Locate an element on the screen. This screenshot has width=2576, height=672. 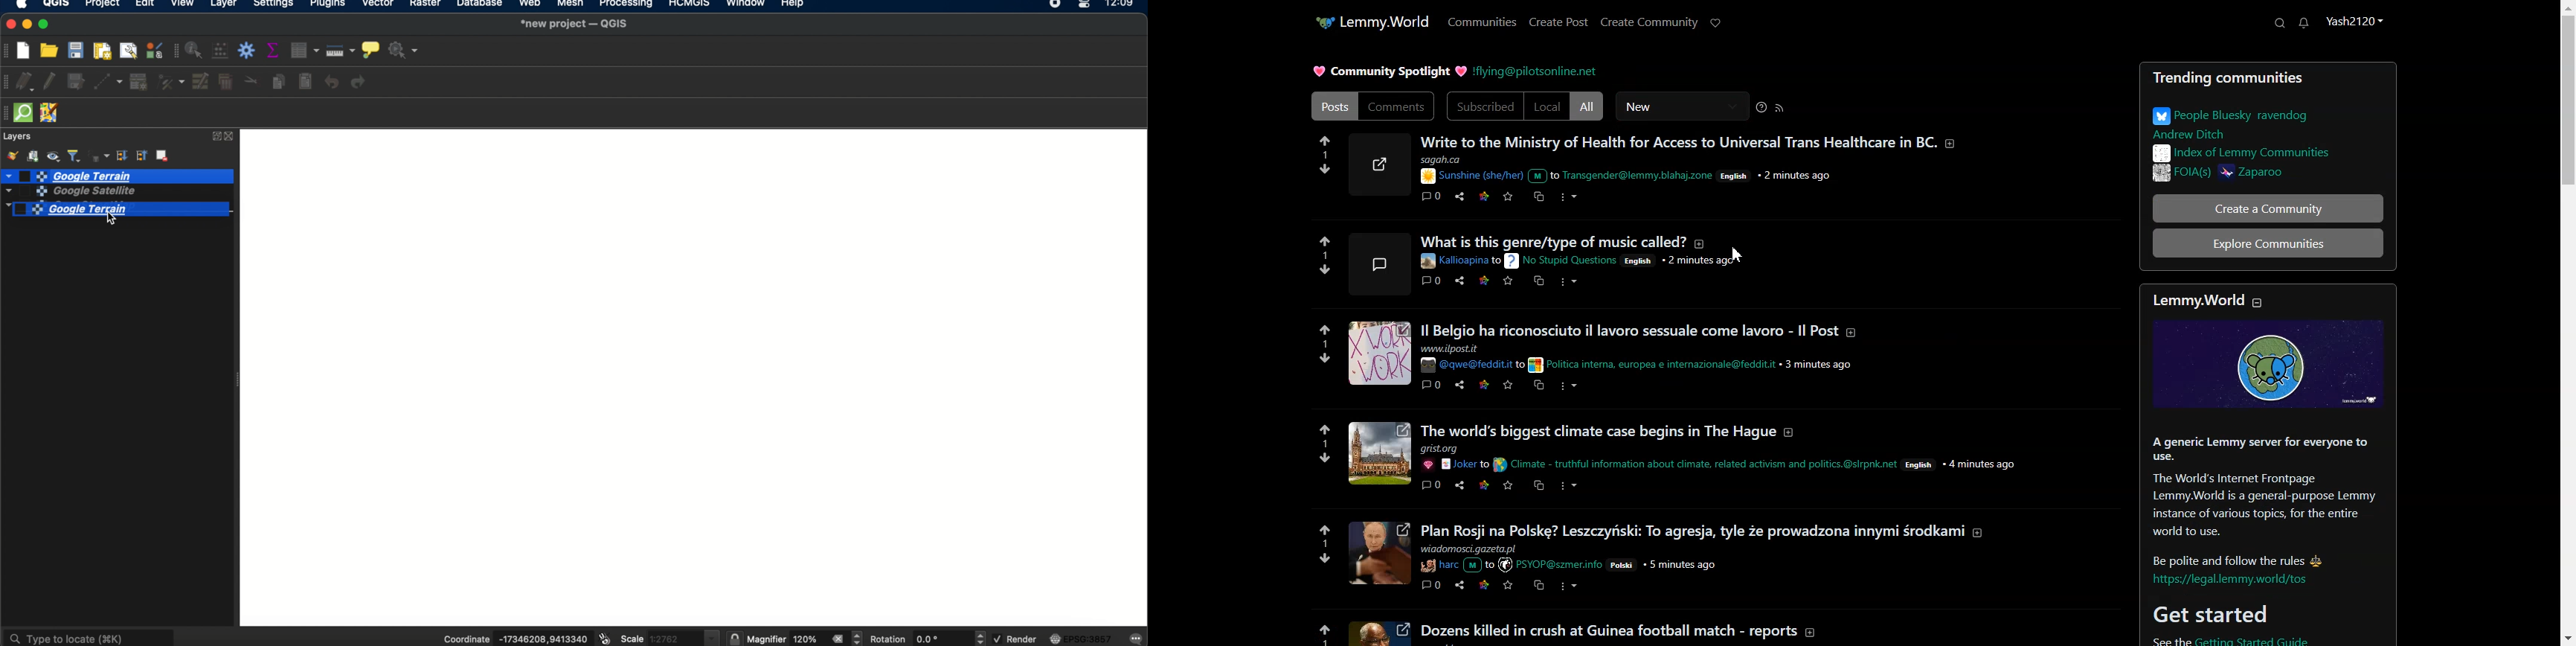
web is located at coordinates (530, 5).